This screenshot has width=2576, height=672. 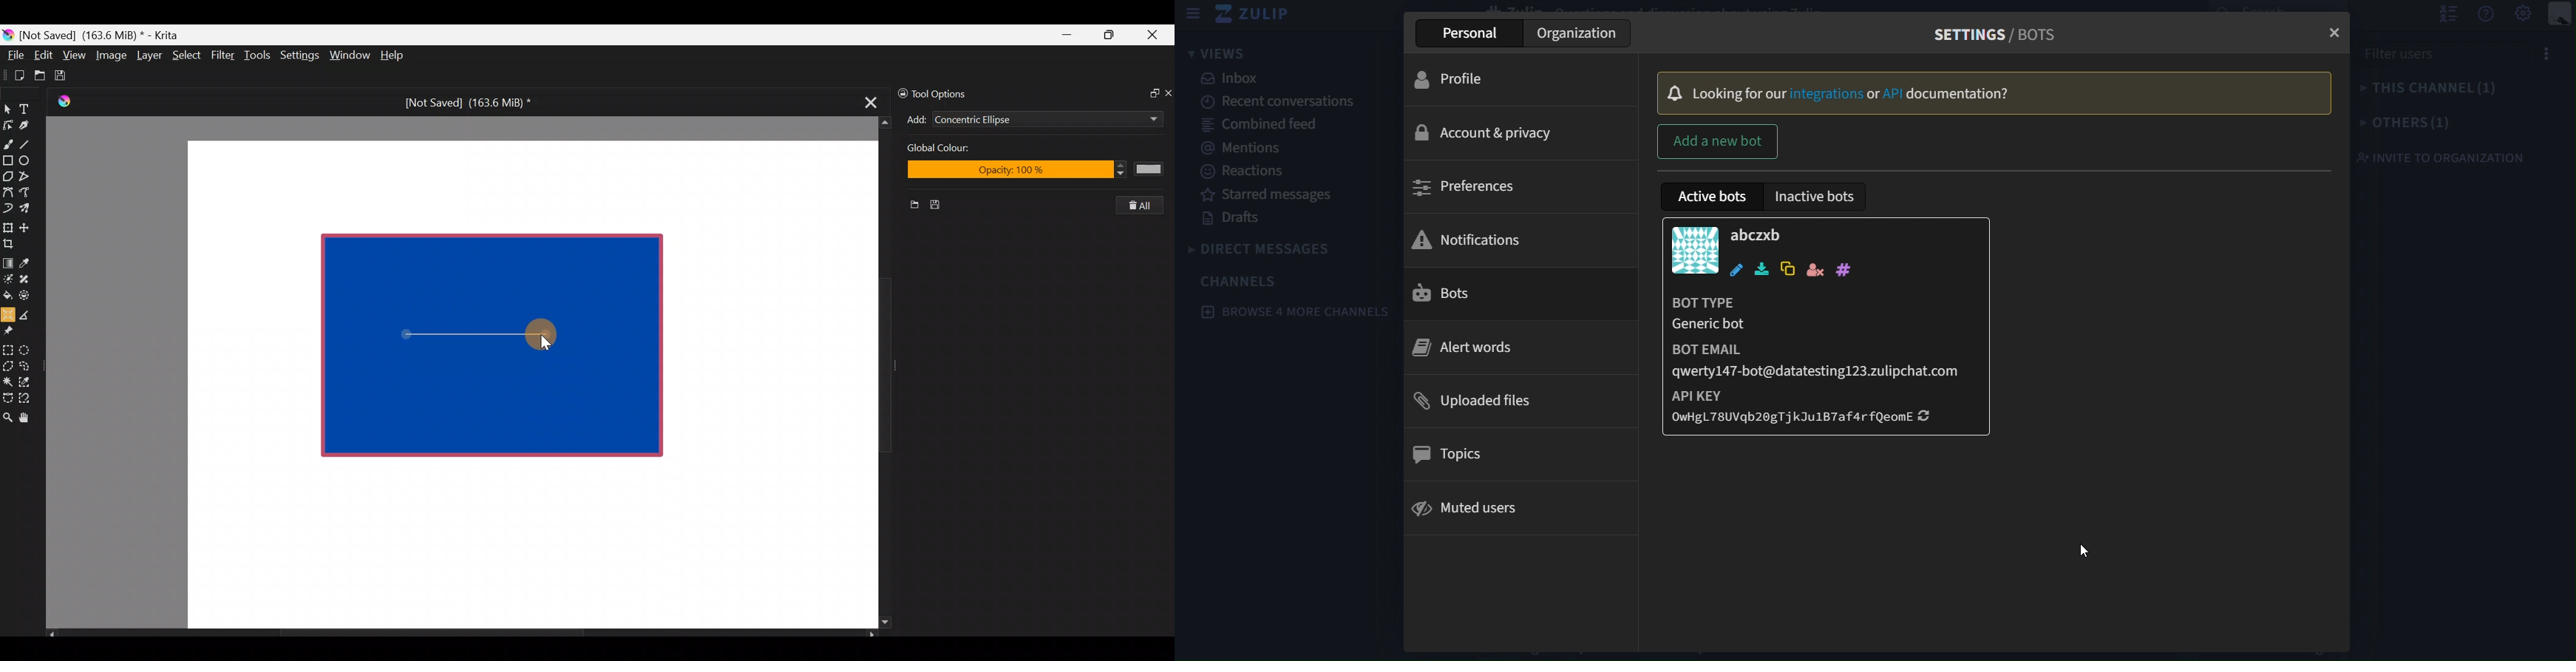 I want to click on Global color, so click(x=972, y=149).